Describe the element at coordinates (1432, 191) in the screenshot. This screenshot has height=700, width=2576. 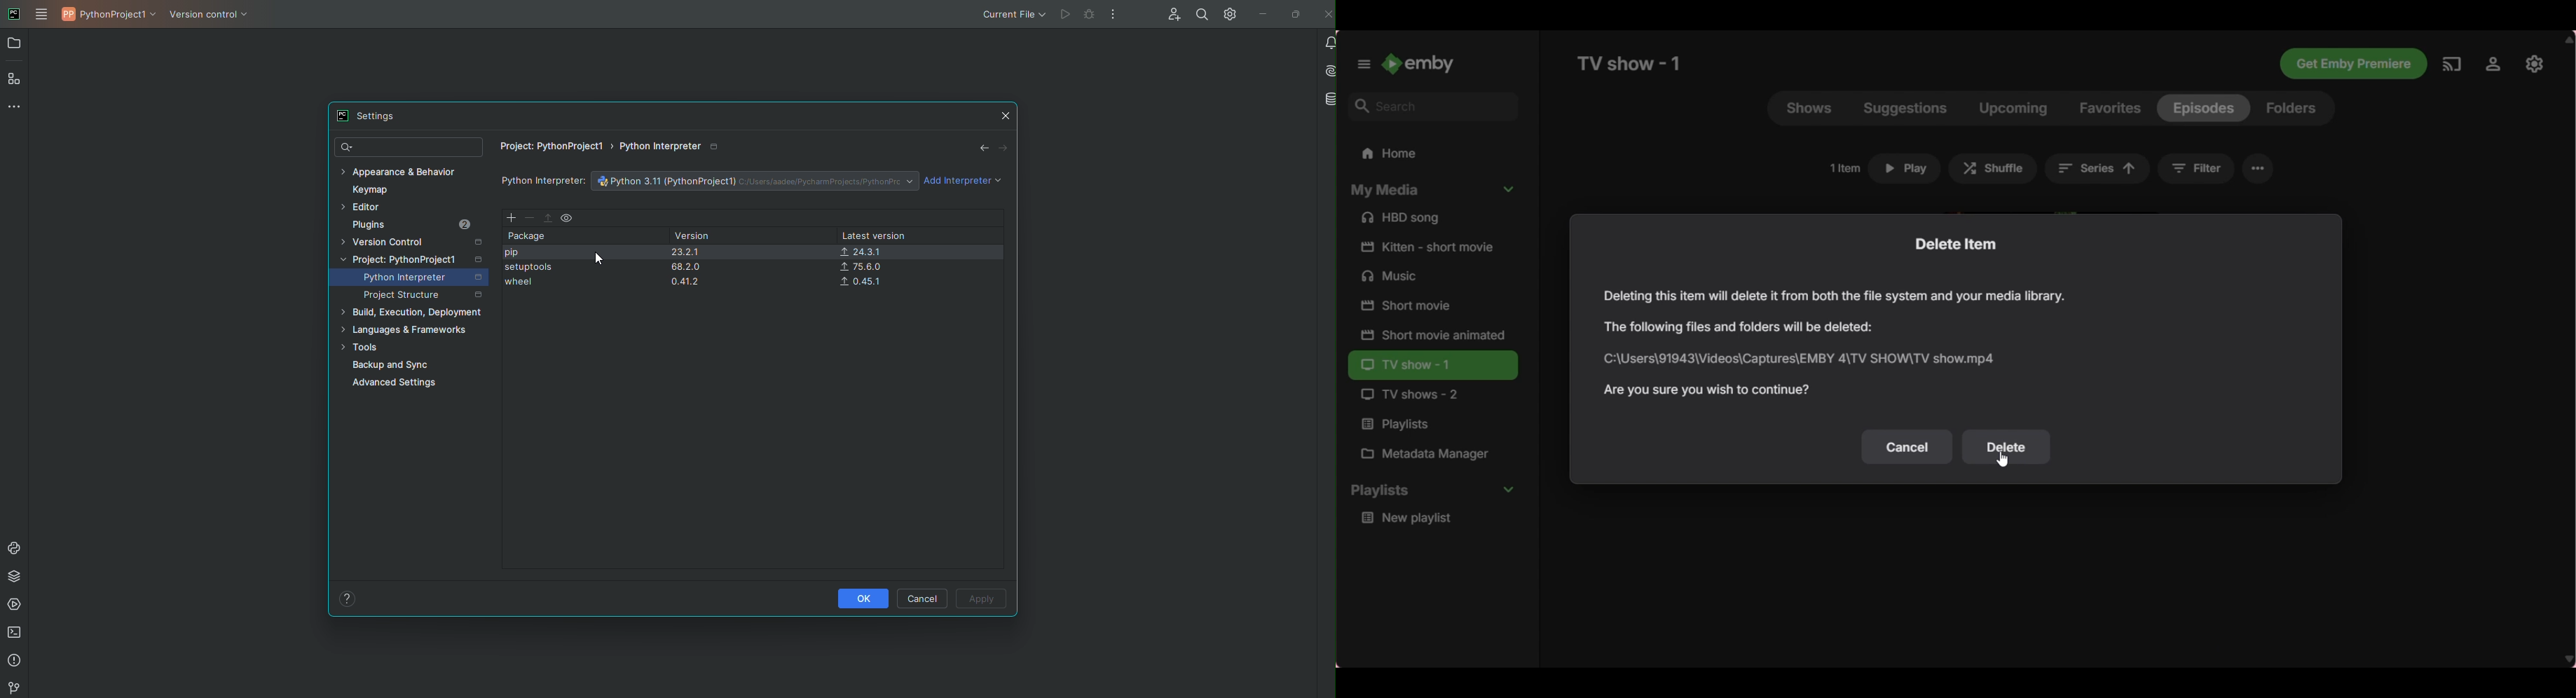
I see `Collapse My media` at that location.